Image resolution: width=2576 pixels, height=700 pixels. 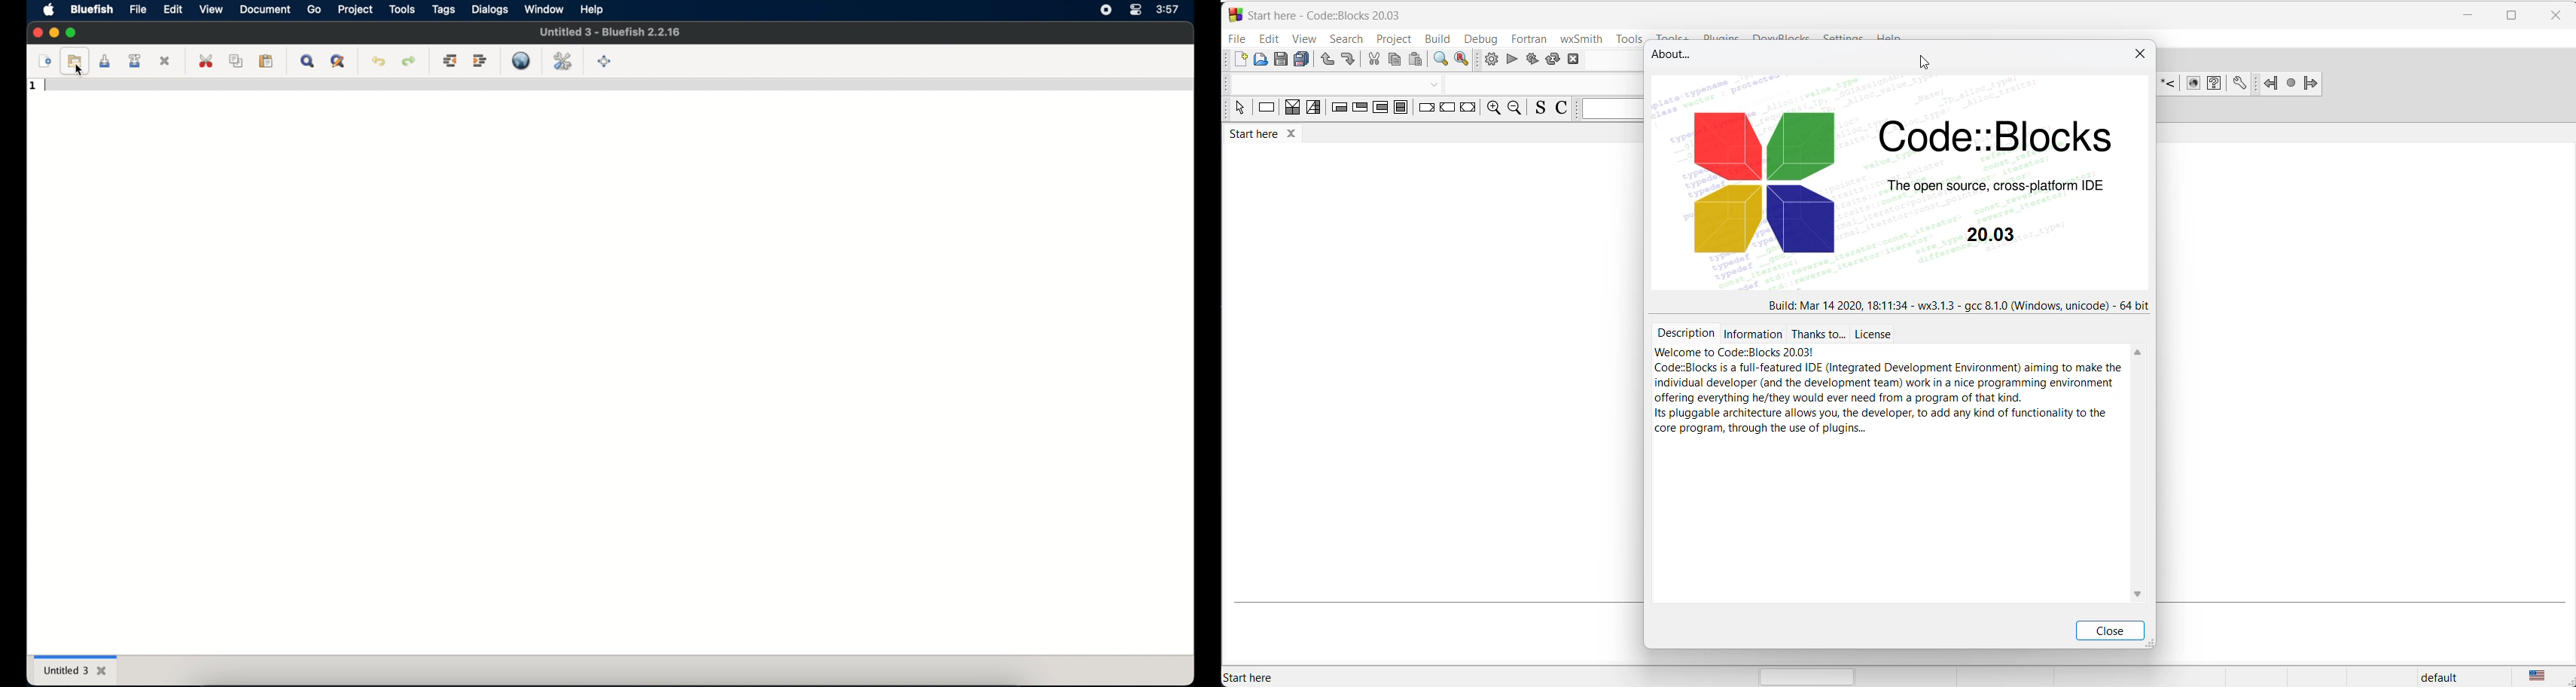 I want to click on settings, so click(x=2236, y=84).